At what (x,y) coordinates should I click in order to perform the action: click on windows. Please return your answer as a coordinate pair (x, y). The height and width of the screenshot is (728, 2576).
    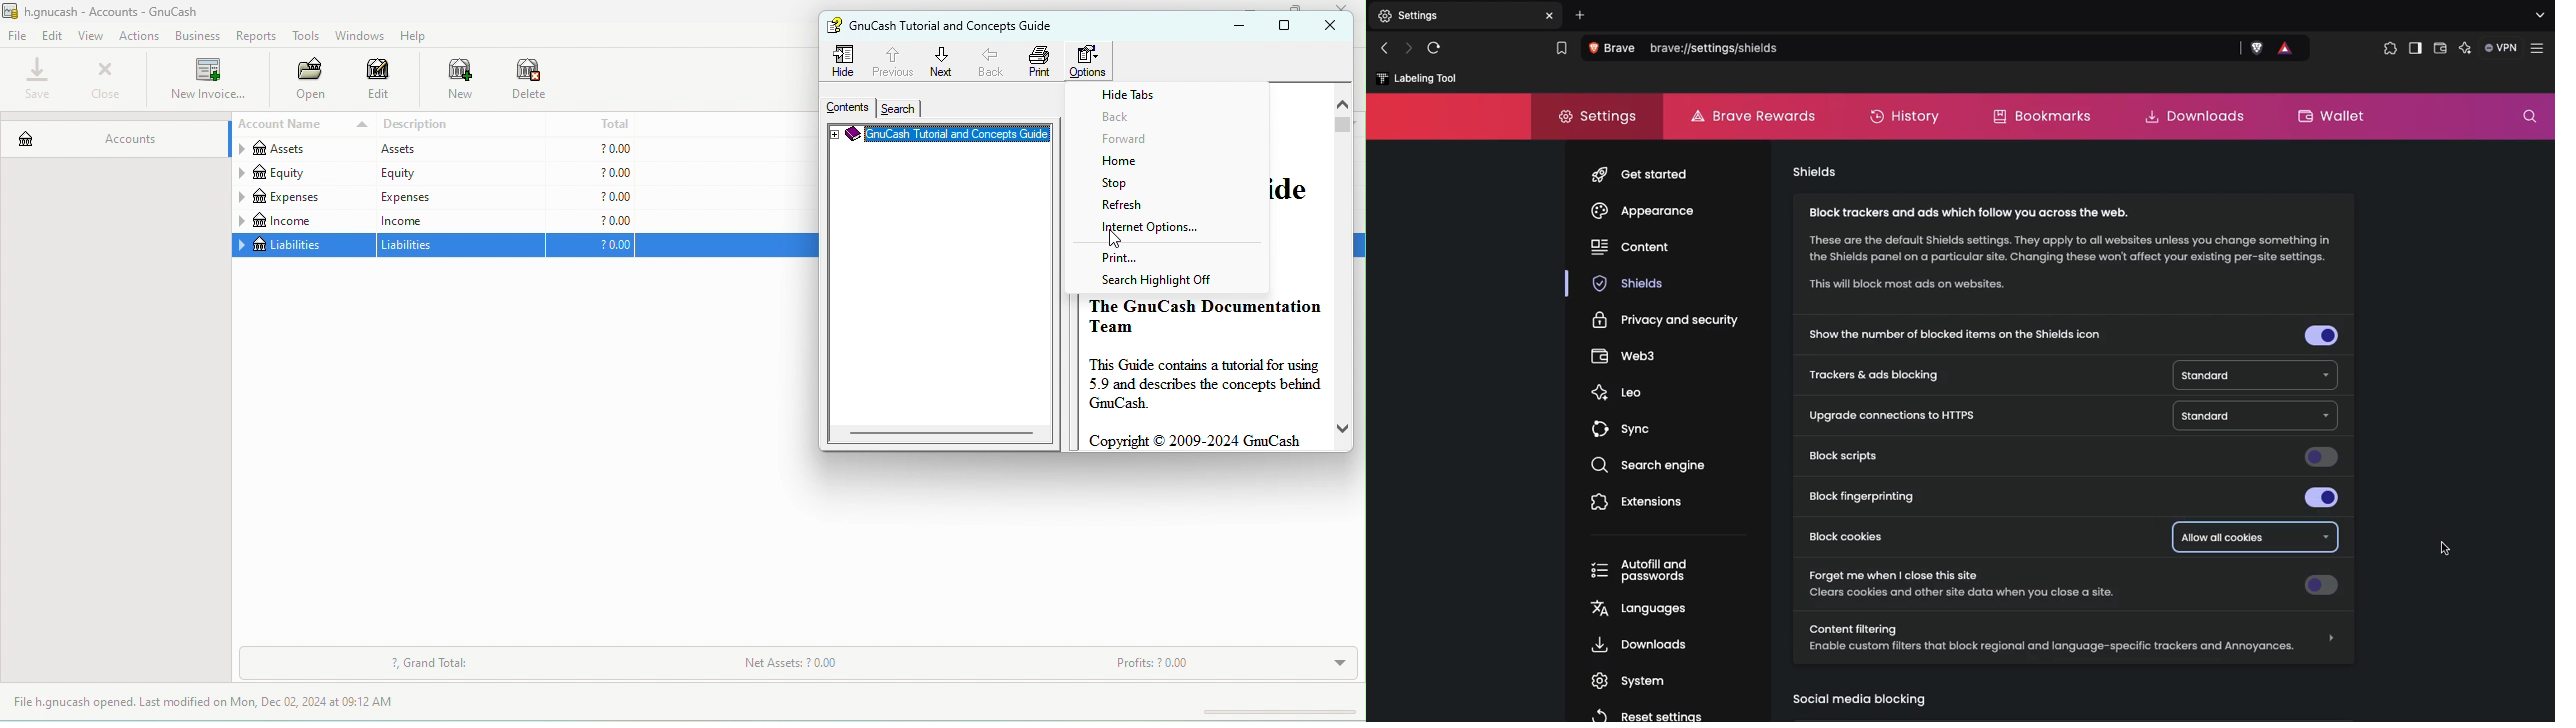
    Looking at the image, I should click on (358, 36).